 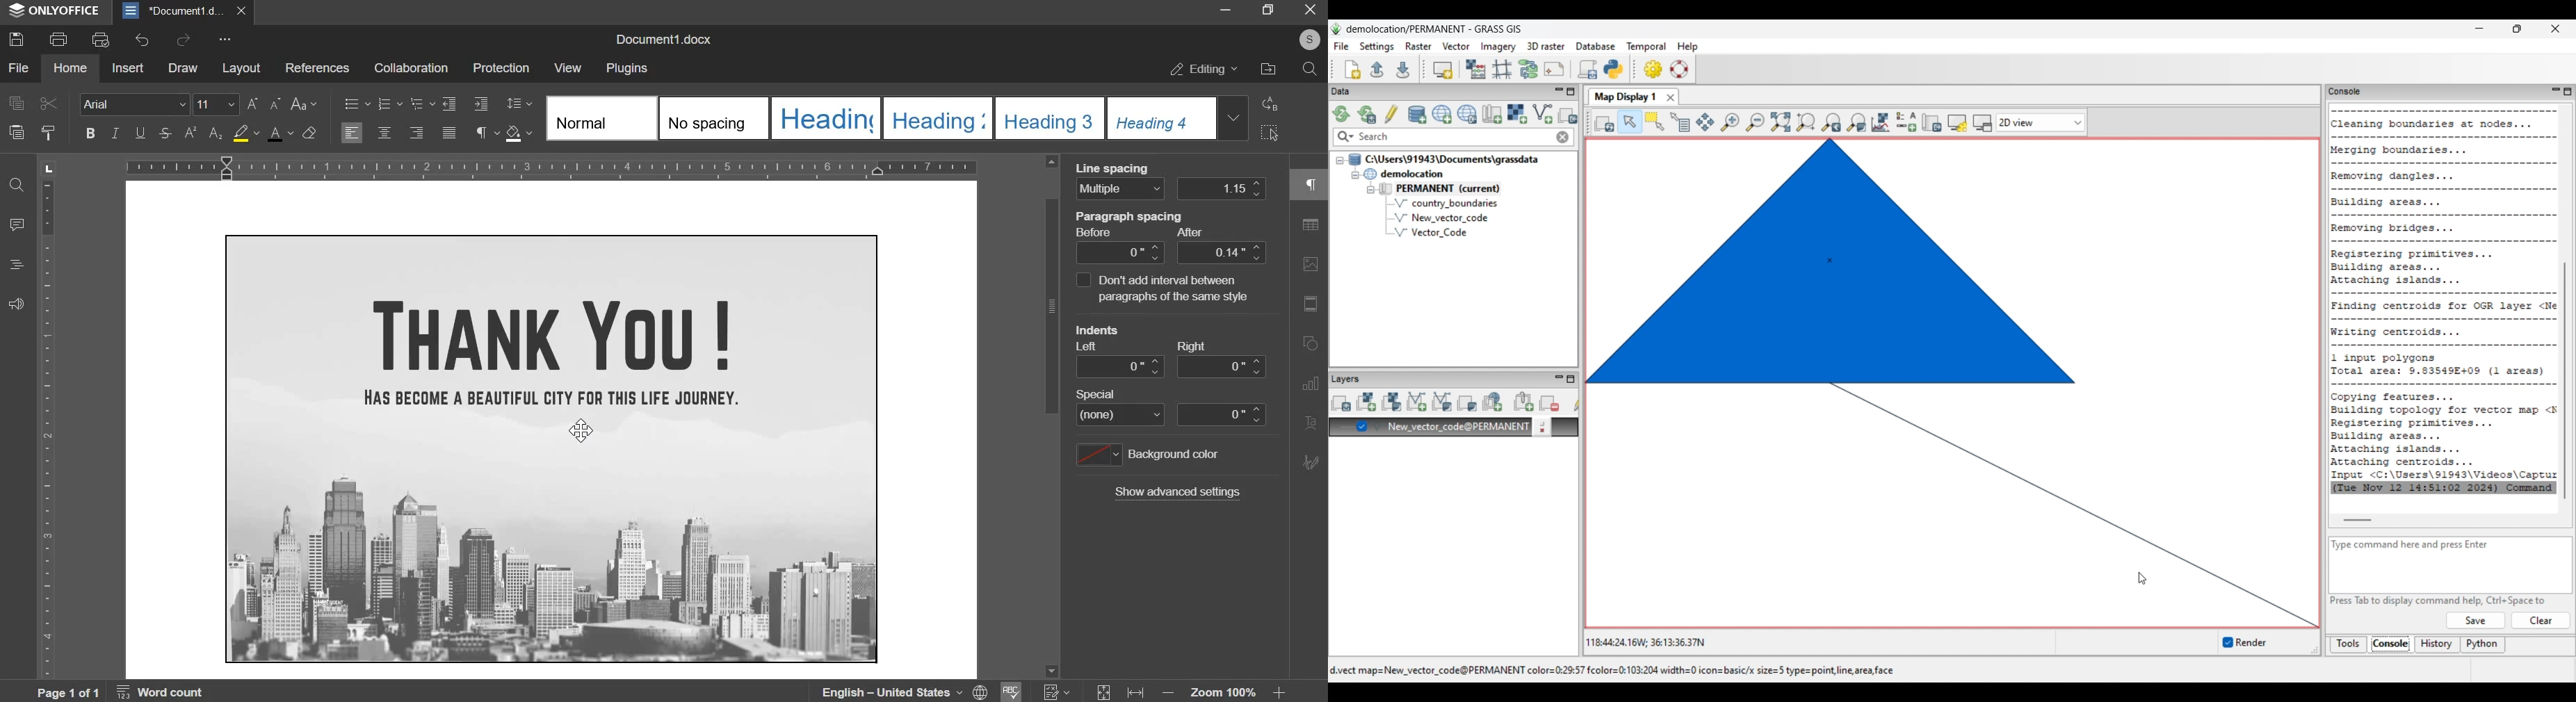 What do you see at coordinates (946, 689) in the screenshot?
I see `language, spelling & numbers` at bounding box center [946, 689].